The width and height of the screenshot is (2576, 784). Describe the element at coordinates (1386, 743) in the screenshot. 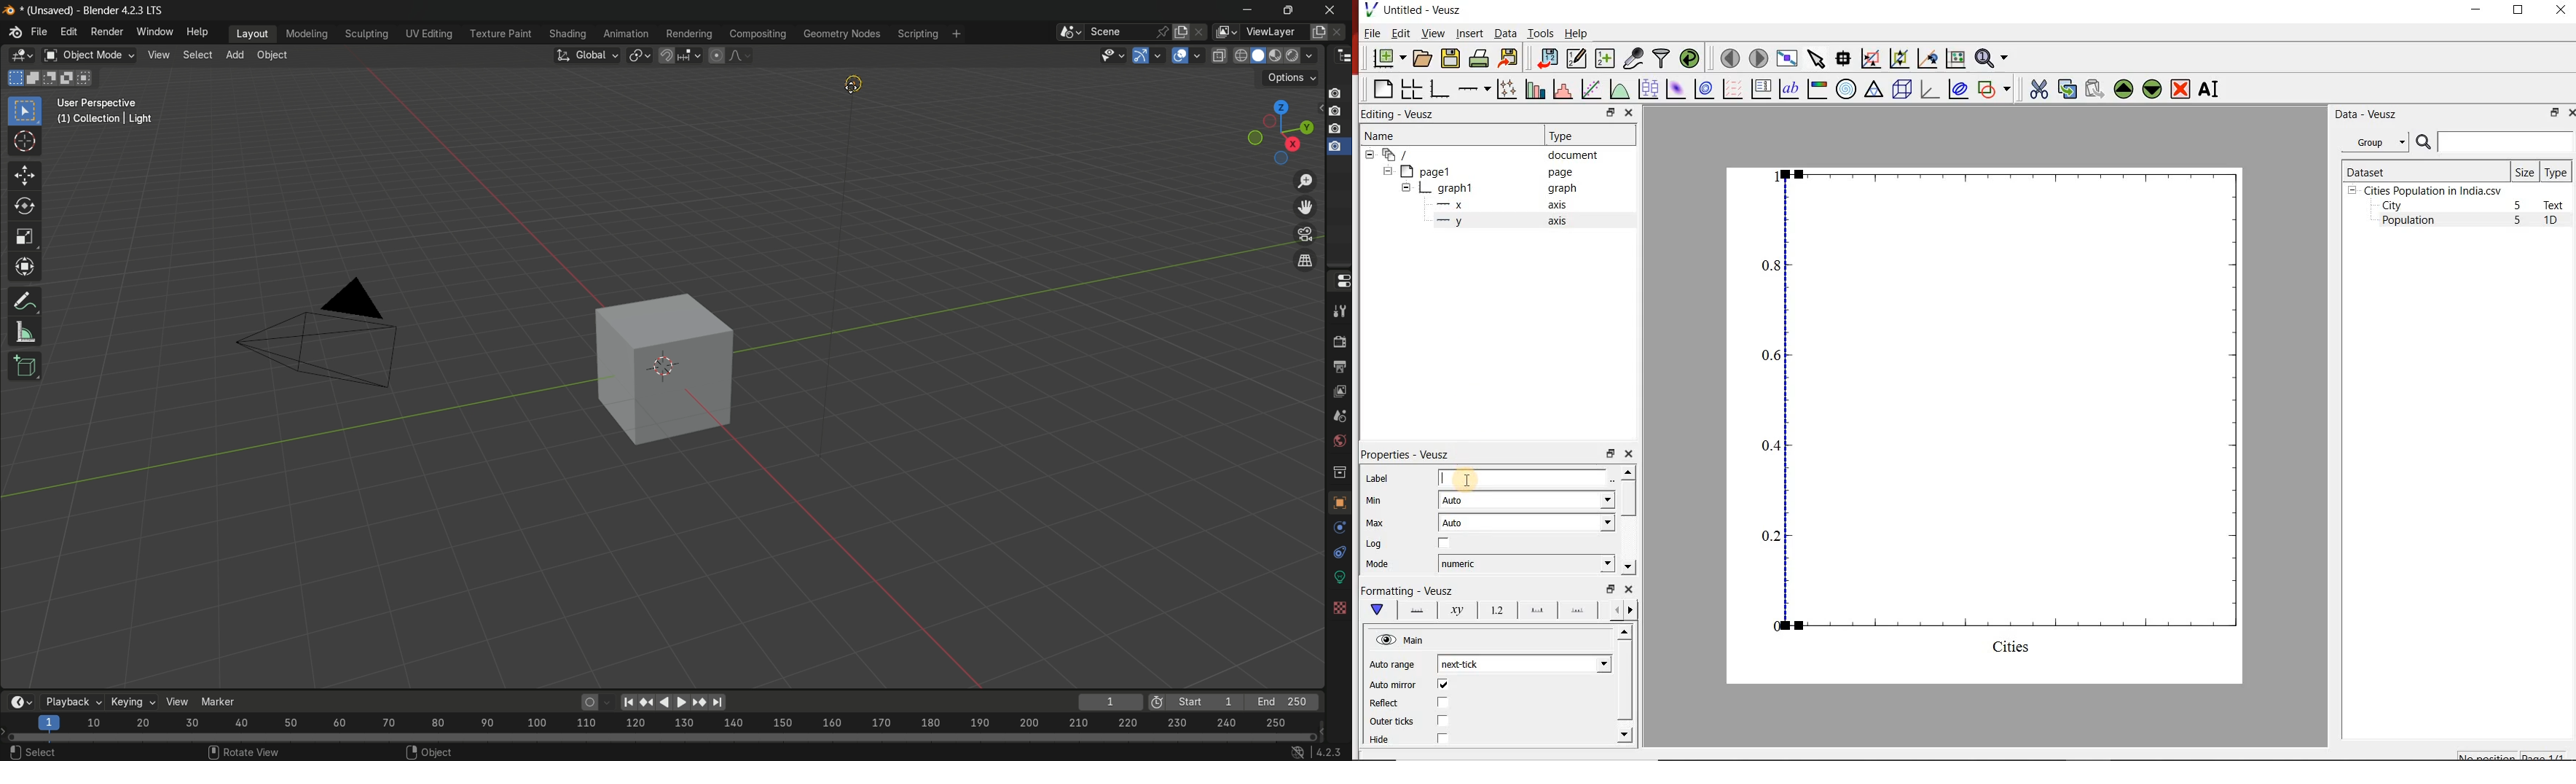

I see `Hide` at that location.